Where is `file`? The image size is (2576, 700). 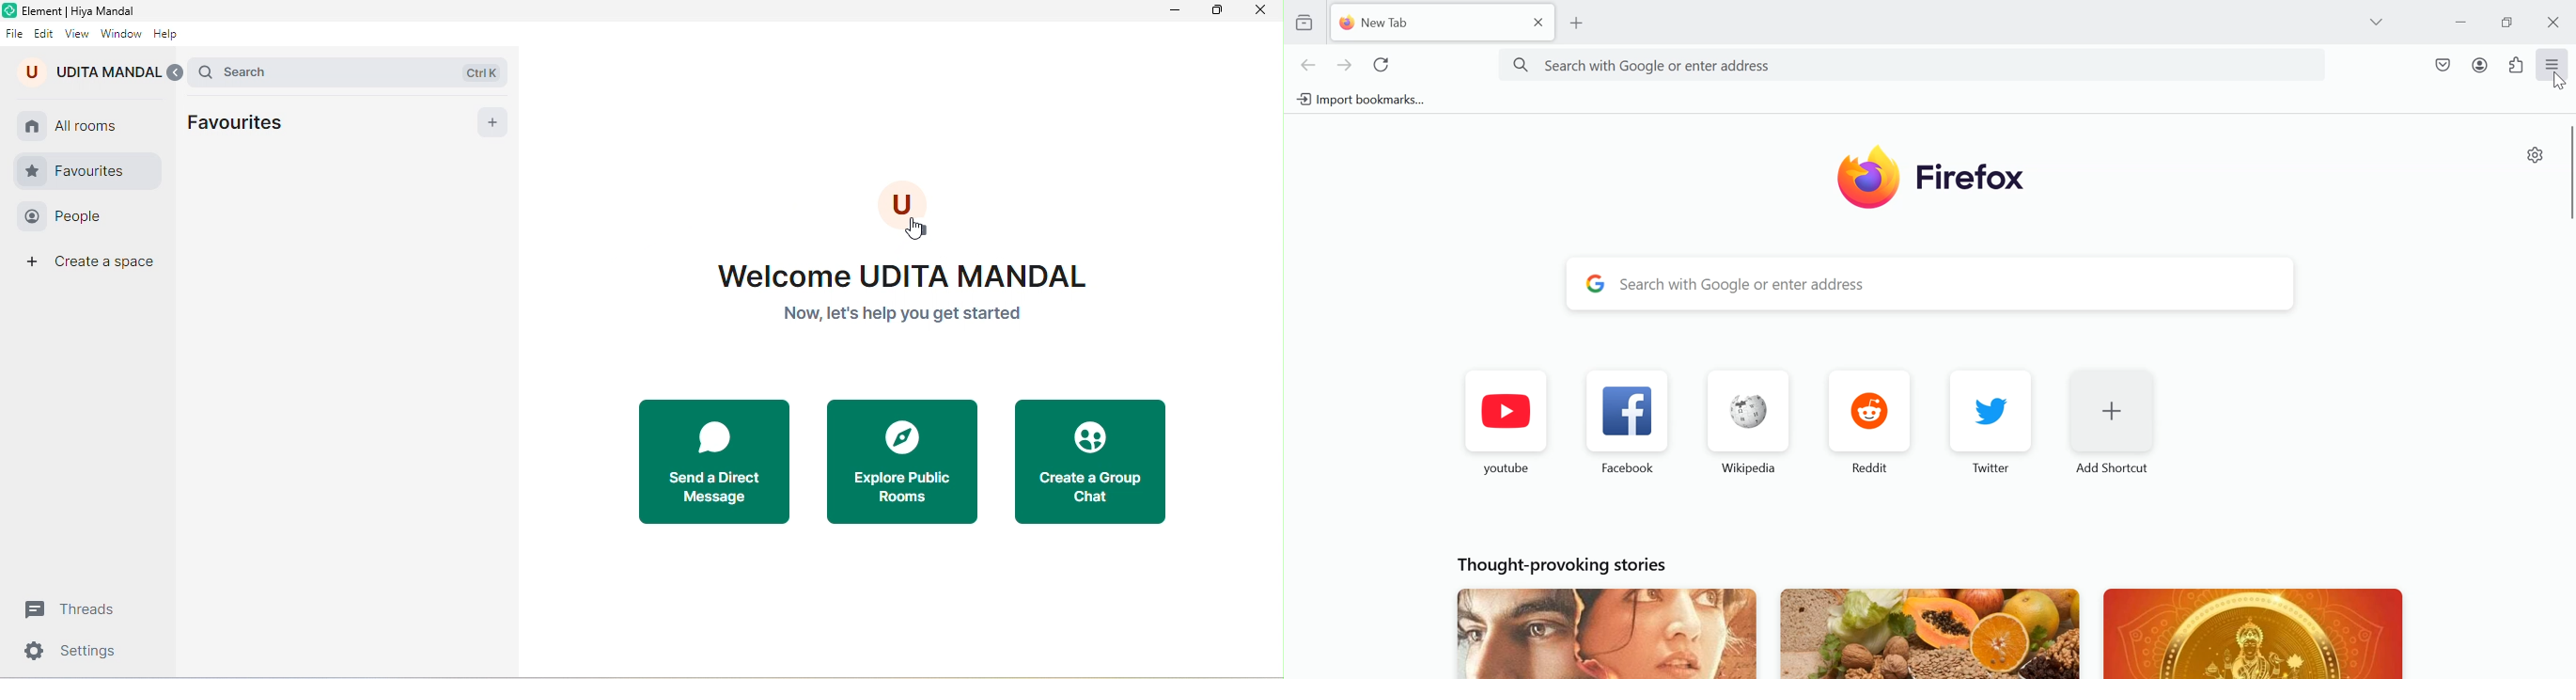
file is located at coordinates (14, 34).